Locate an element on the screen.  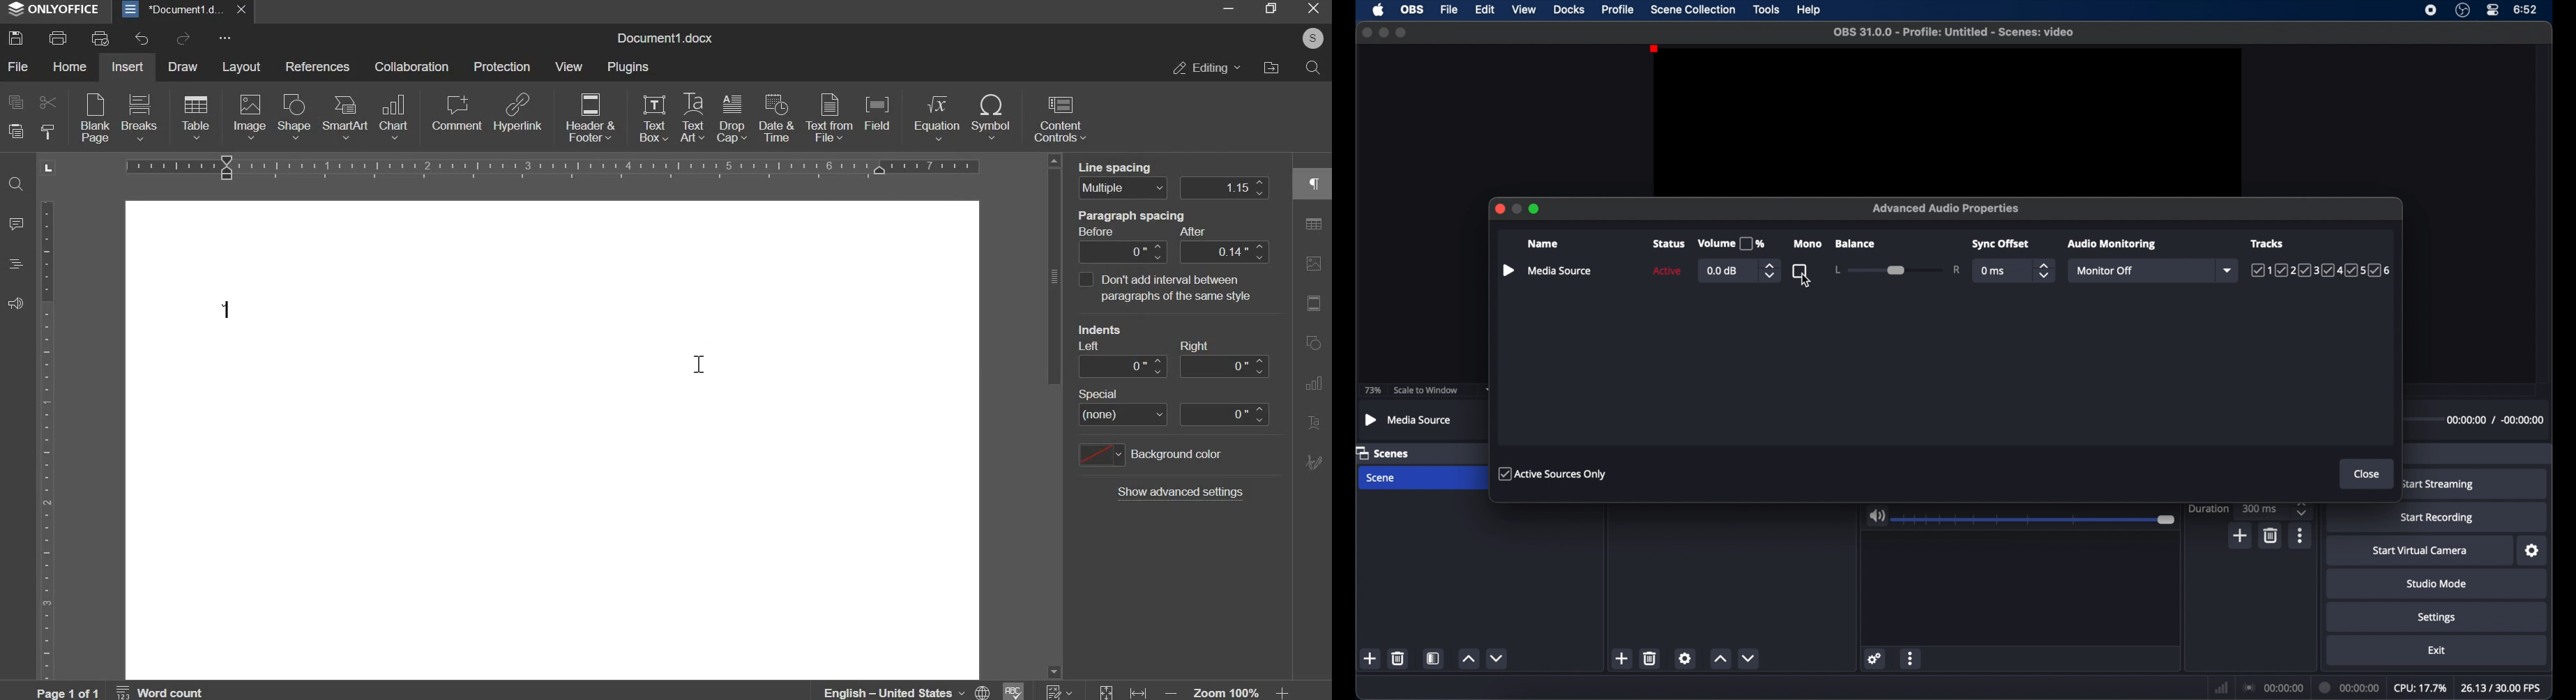
dropdown is located at coordinates (2229, 270).